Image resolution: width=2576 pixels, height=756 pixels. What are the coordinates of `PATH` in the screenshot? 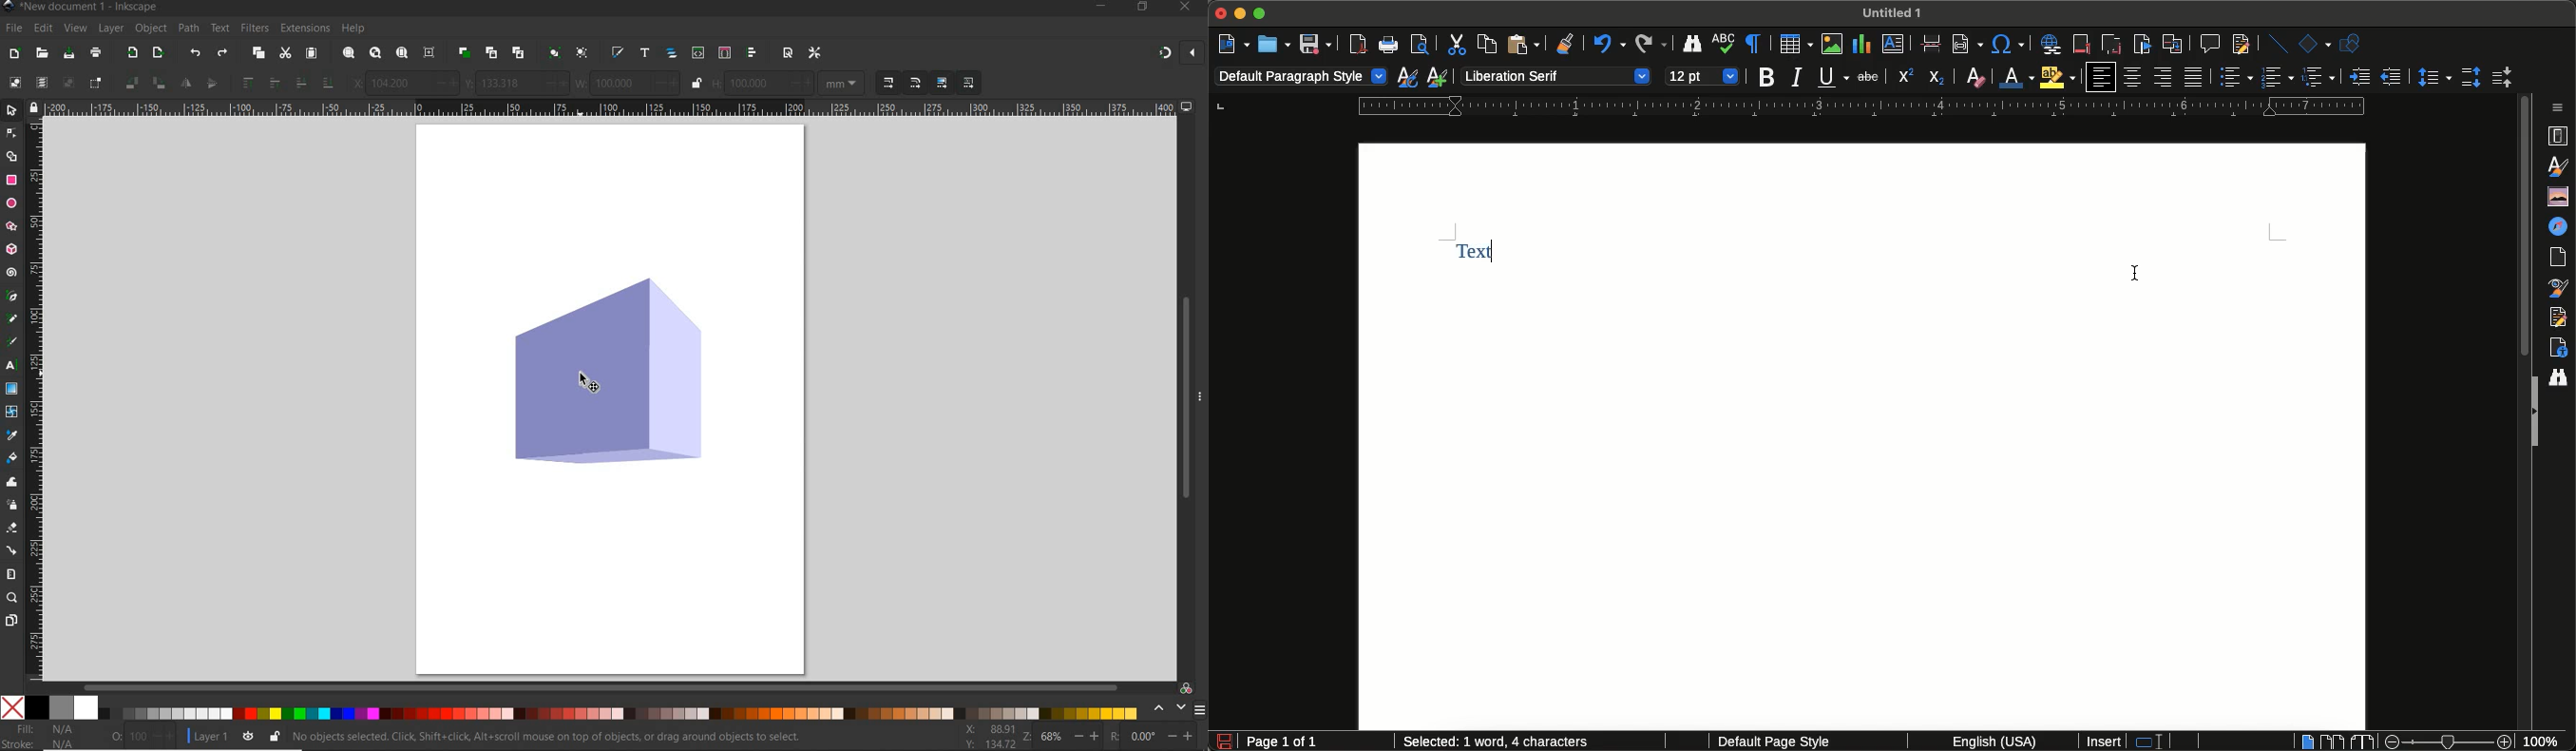 It's located at (189, 29).